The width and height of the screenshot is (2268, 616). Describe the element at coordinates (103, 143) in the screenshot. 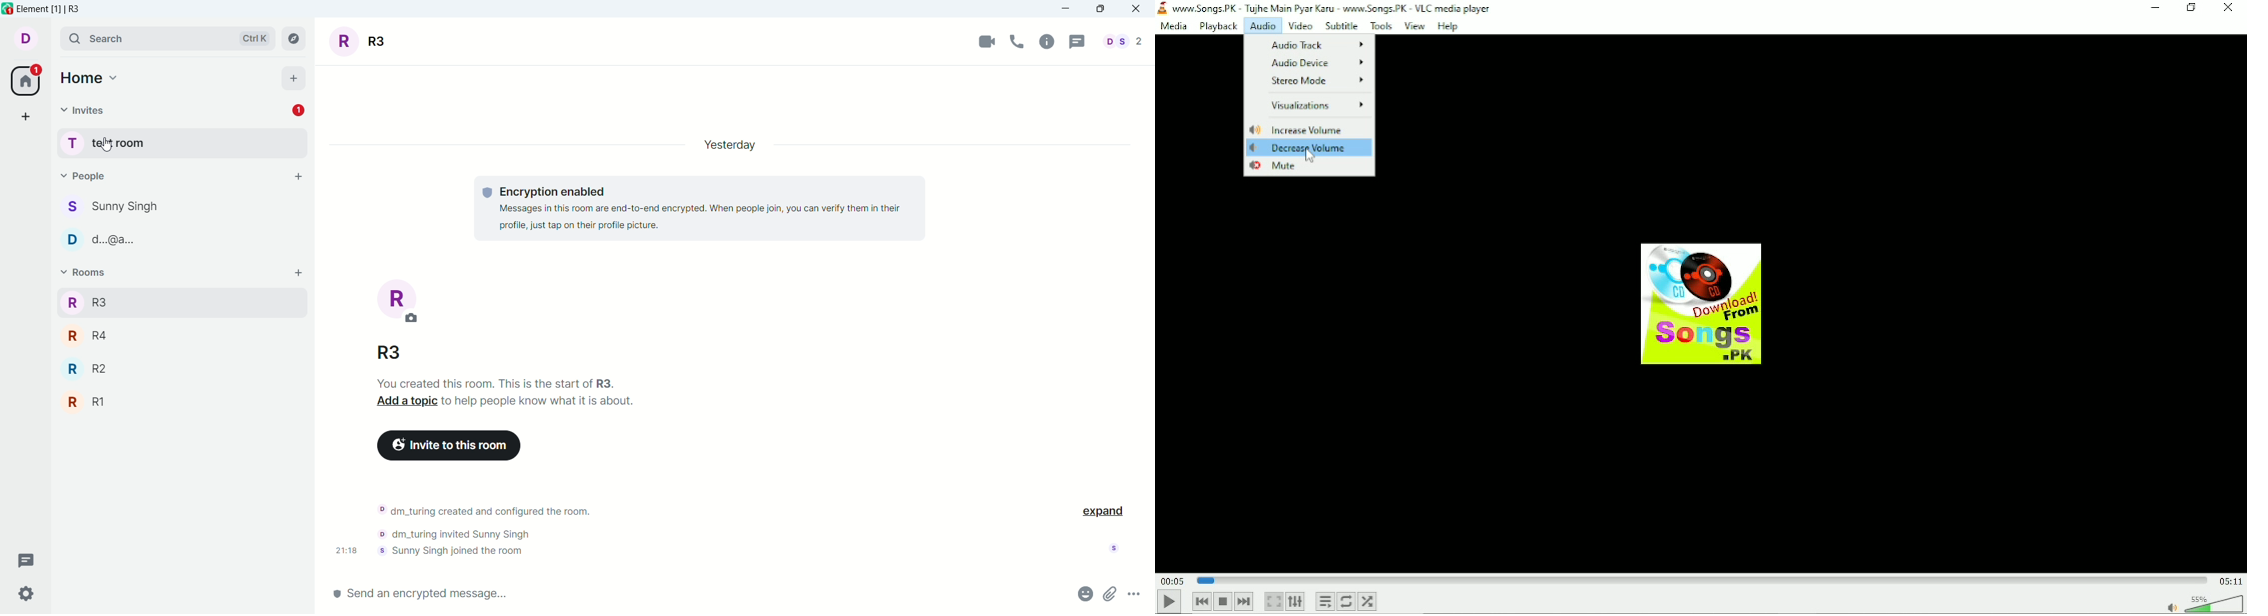

I see `pointer cursor` at that location.